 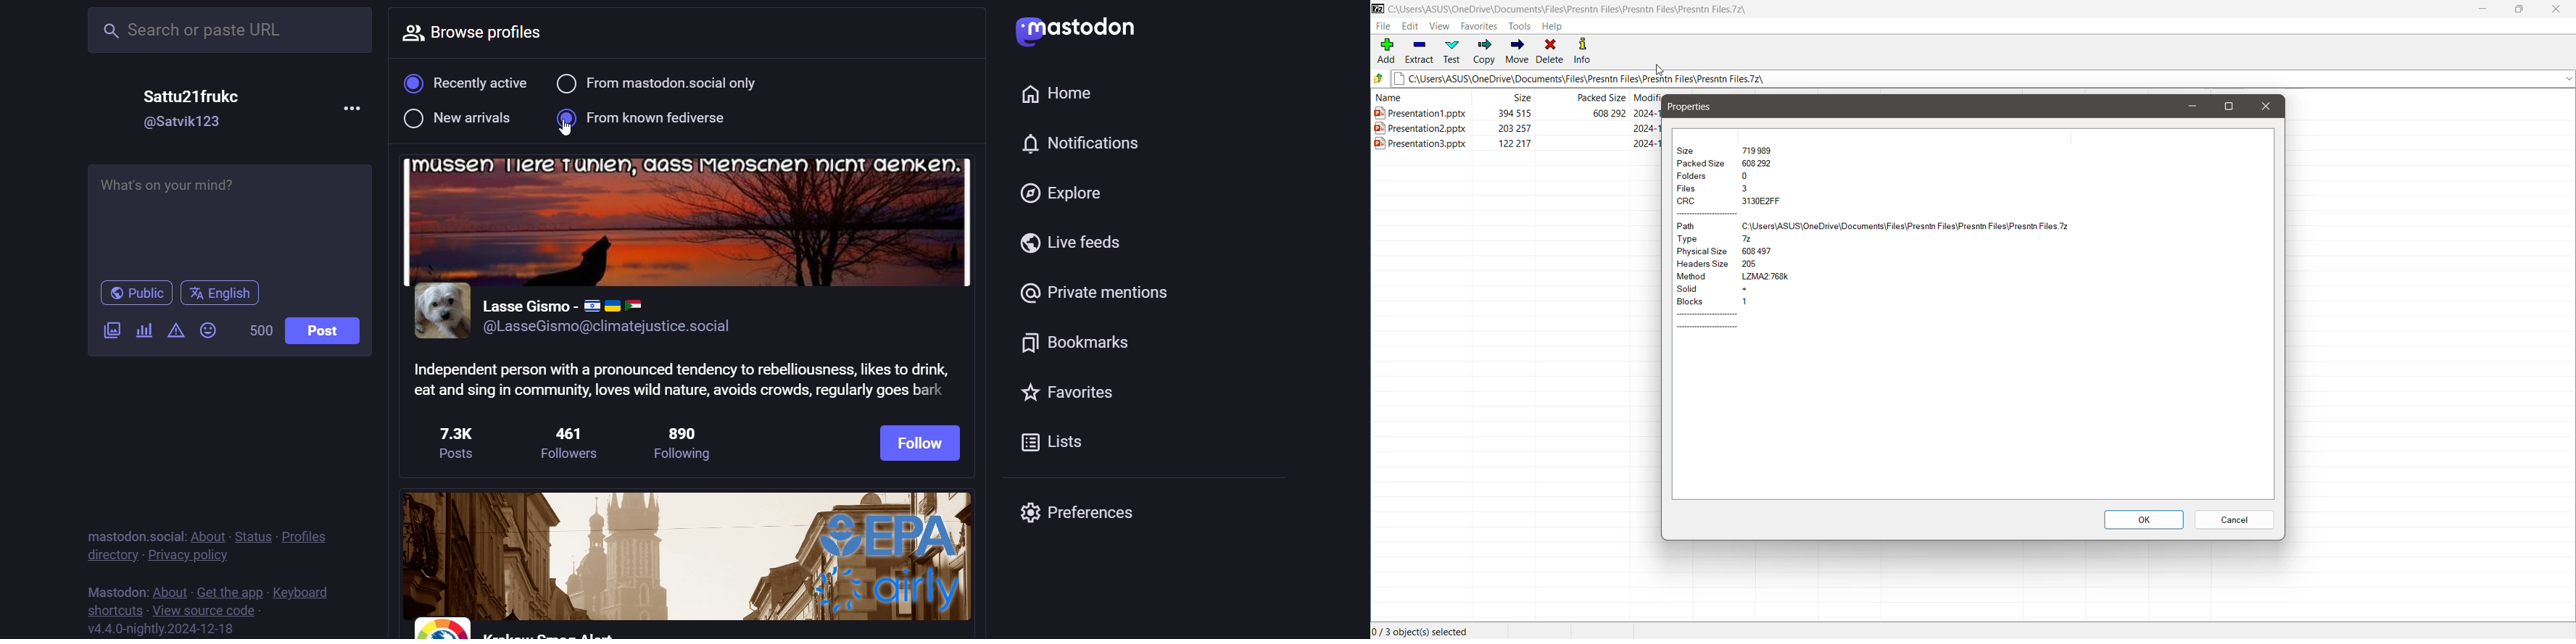 I want to click on 500, so click(x=254, y=330).